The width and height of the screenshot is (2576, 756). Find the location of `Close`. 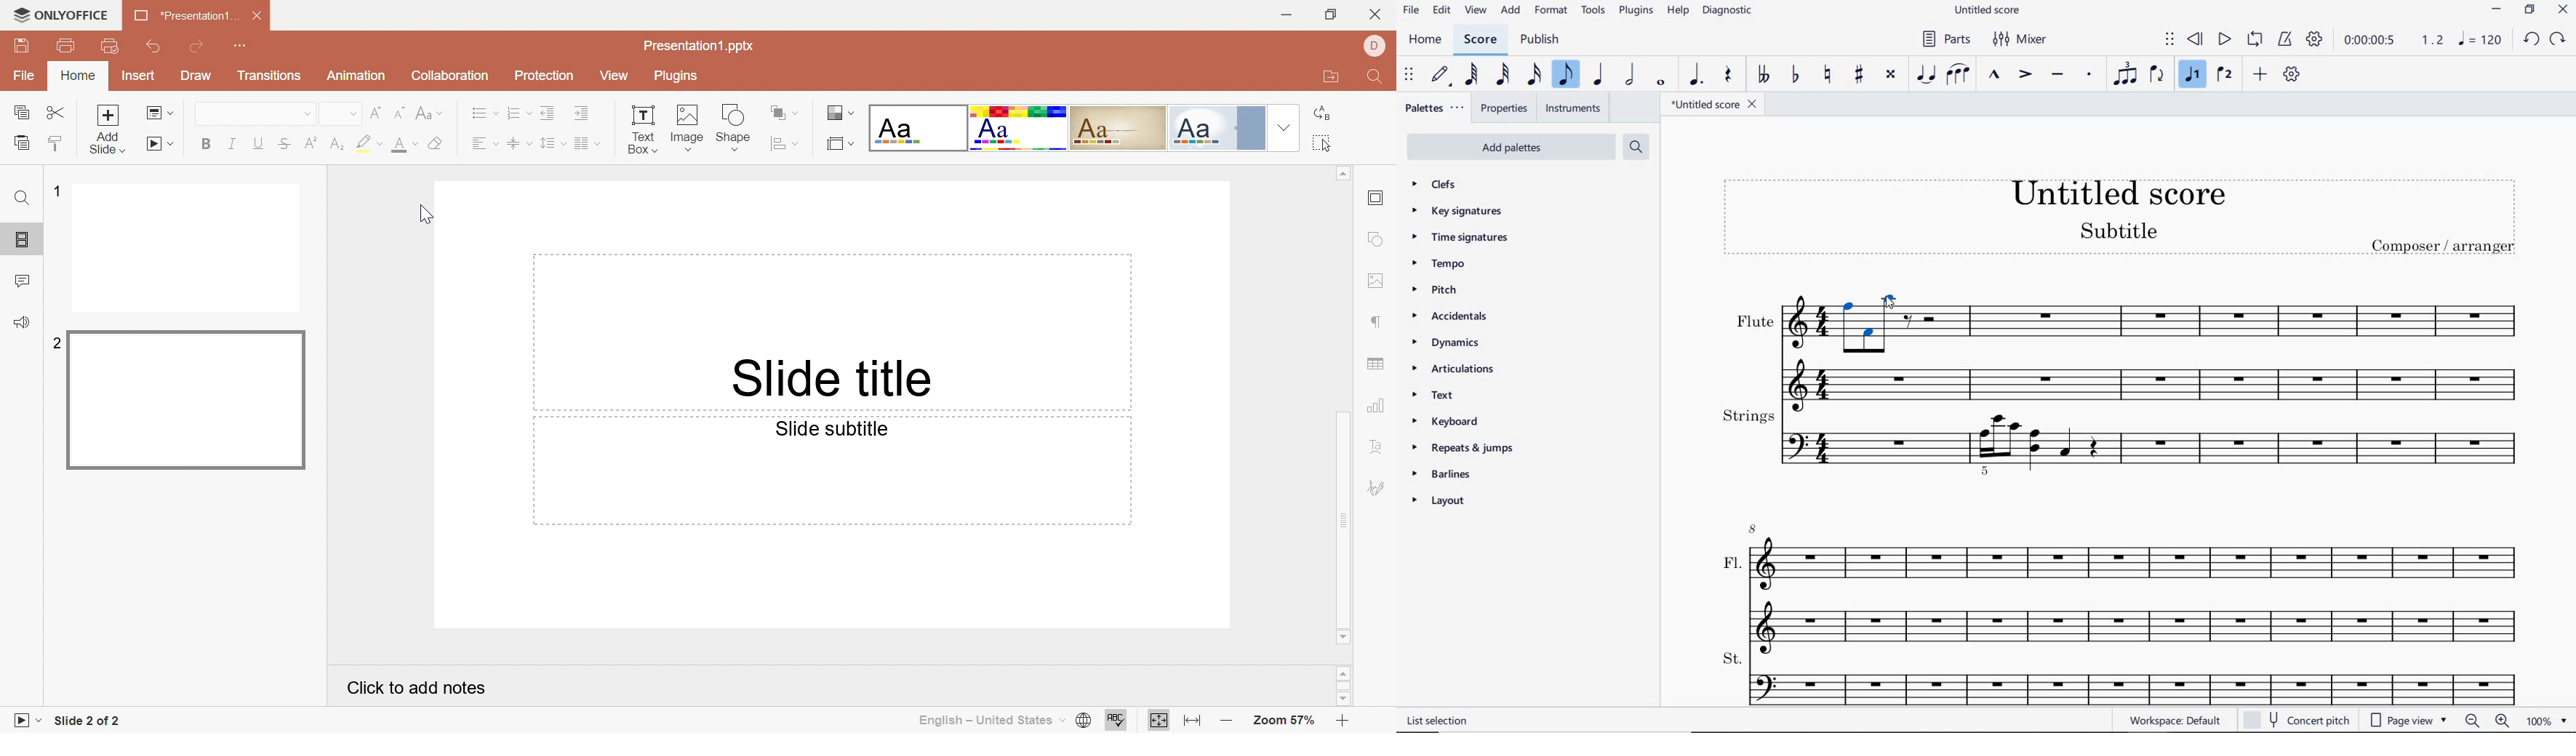

Close is located at coordinates (255, 13).